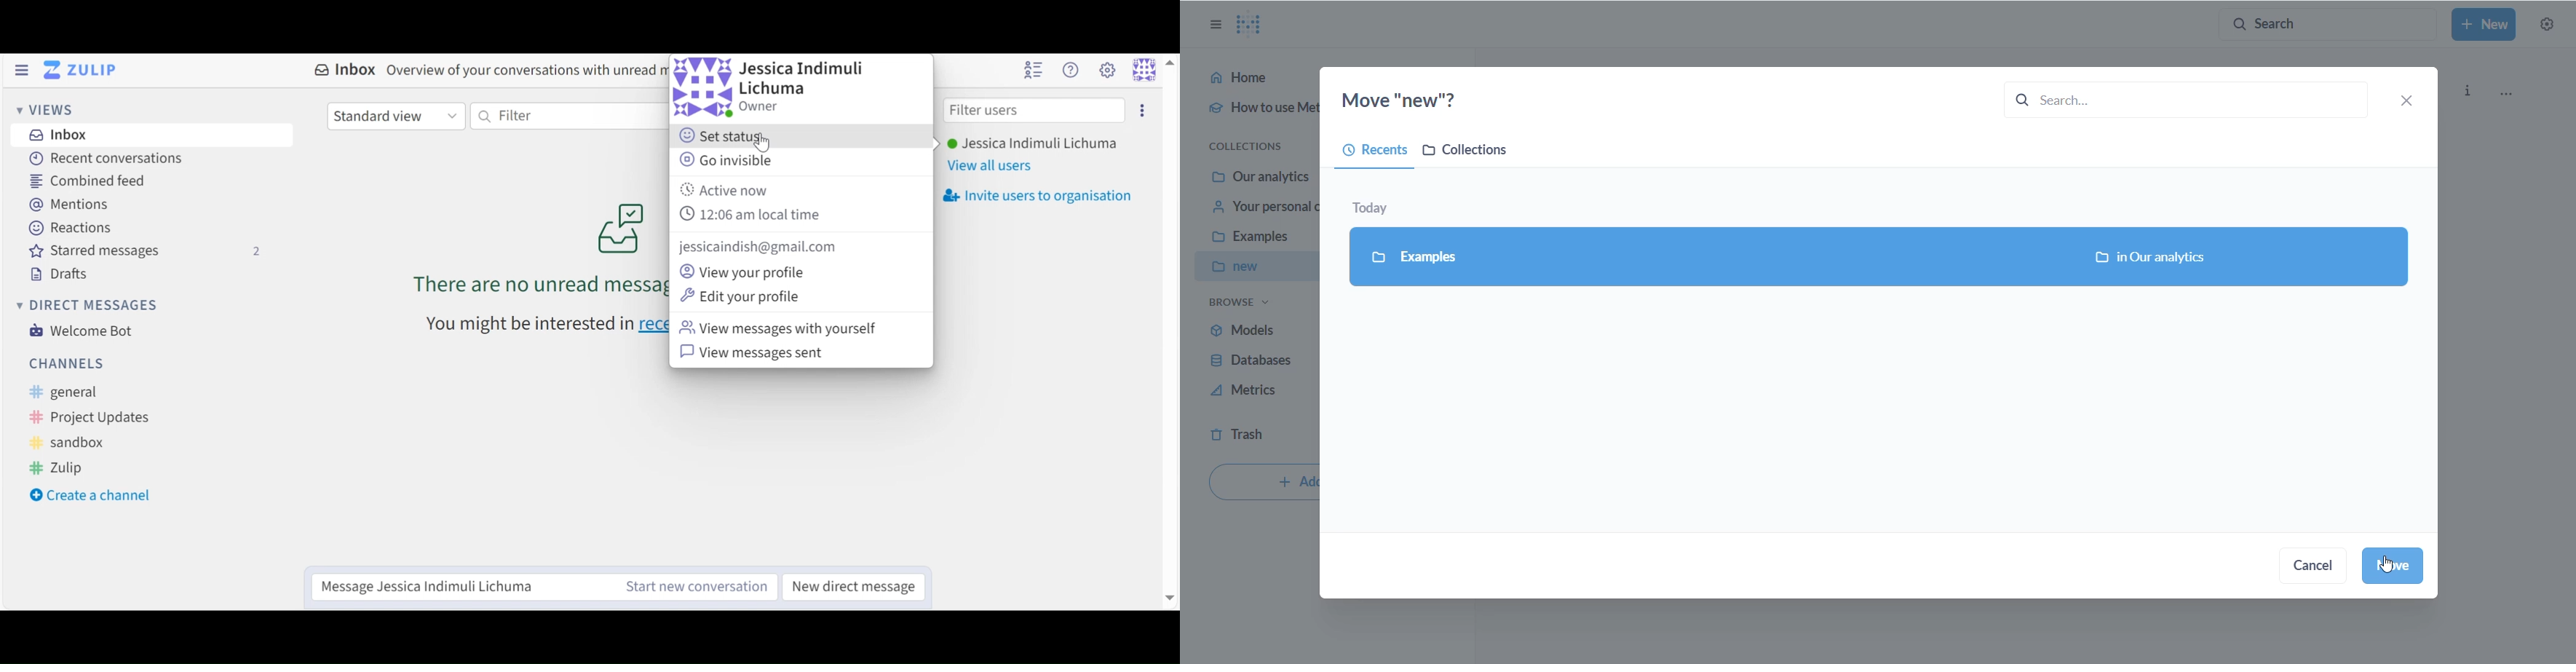 This screenshot has height=672, width=2576. What do you see at coordinates (991, 167) in the screenshot?
I see `View all users` at bounding box center [991, 167].